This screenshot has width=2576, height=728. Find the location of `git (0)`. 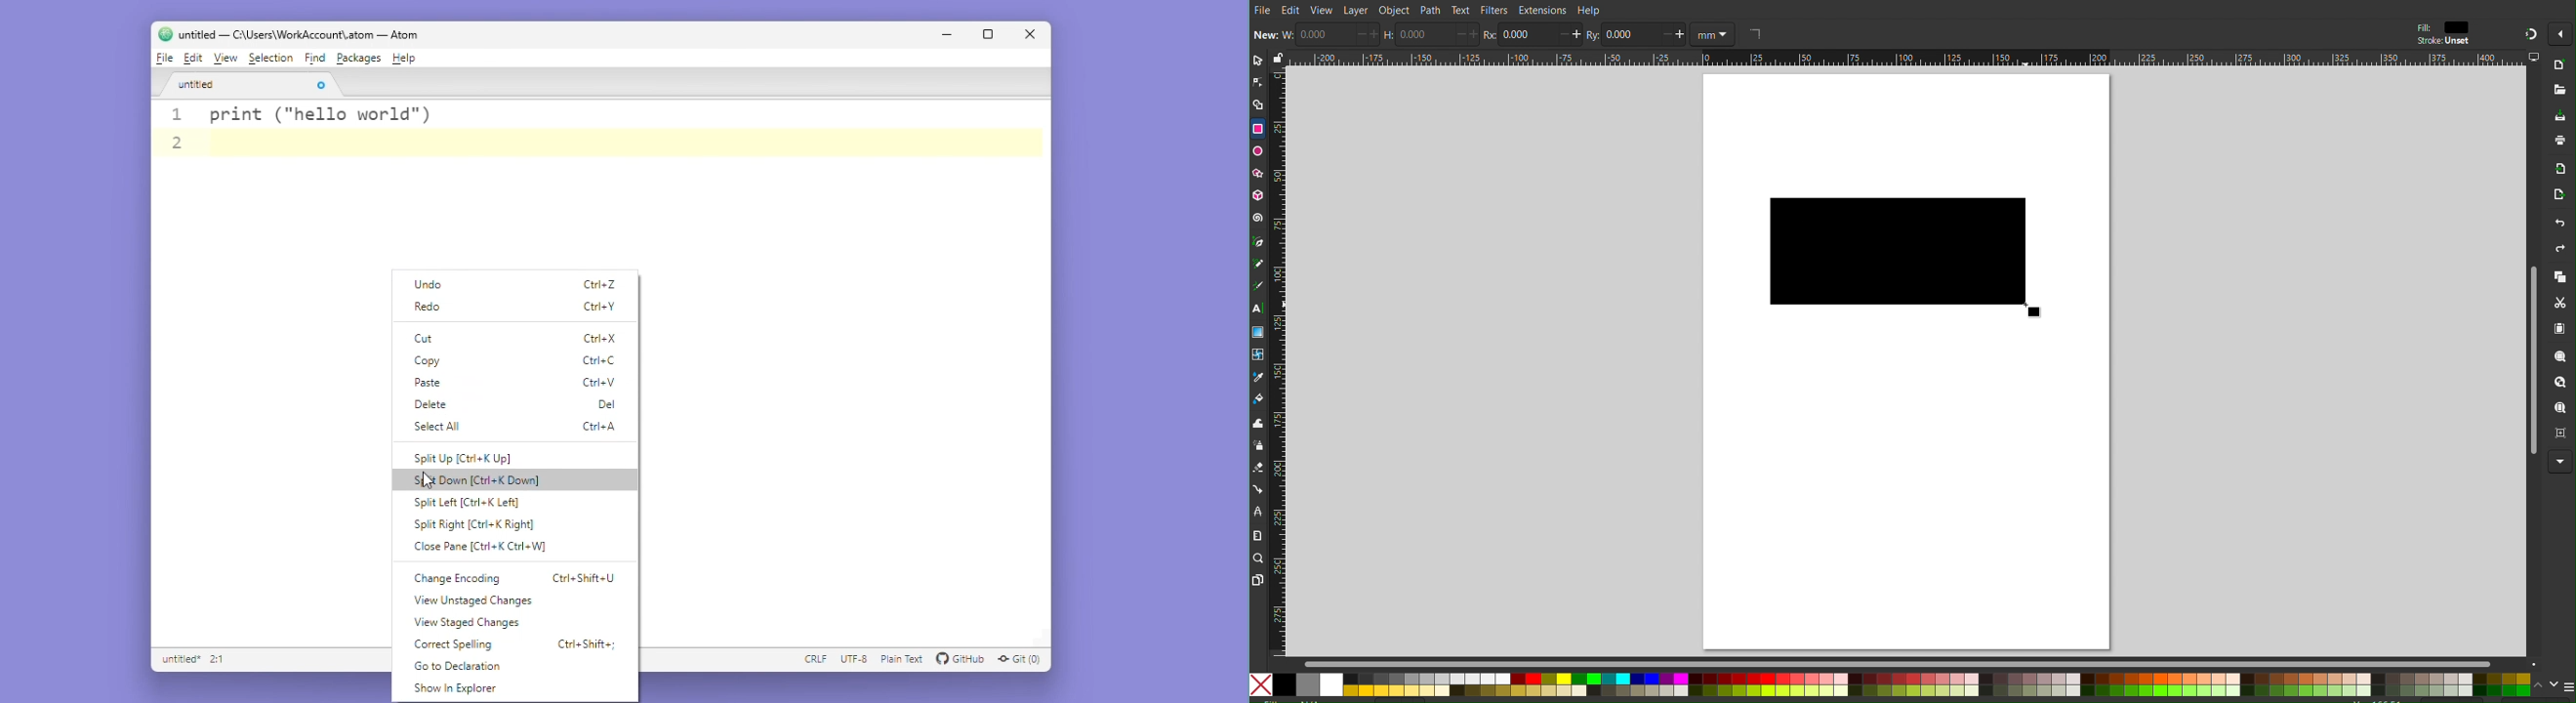

git (0) is located at coordinates (1025, 659).